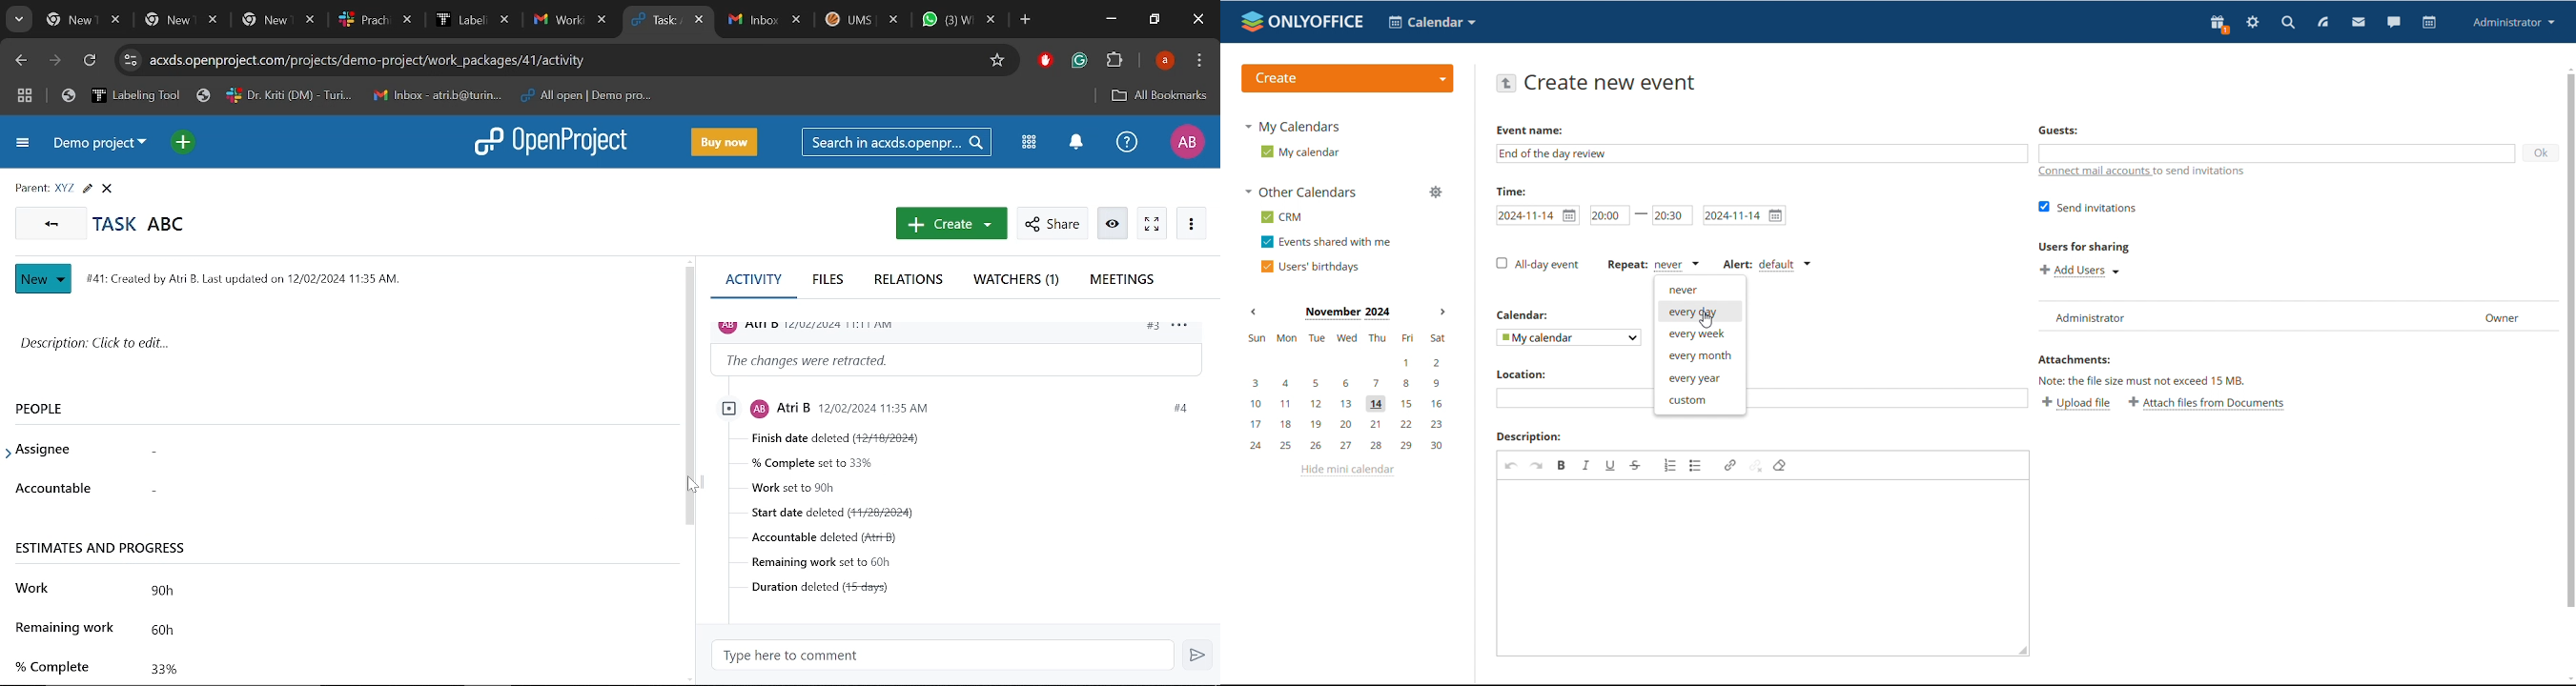 Image resolution: width=2576 pixels, height=700 pixels. I want to click on create new event, so click(1614, 83).